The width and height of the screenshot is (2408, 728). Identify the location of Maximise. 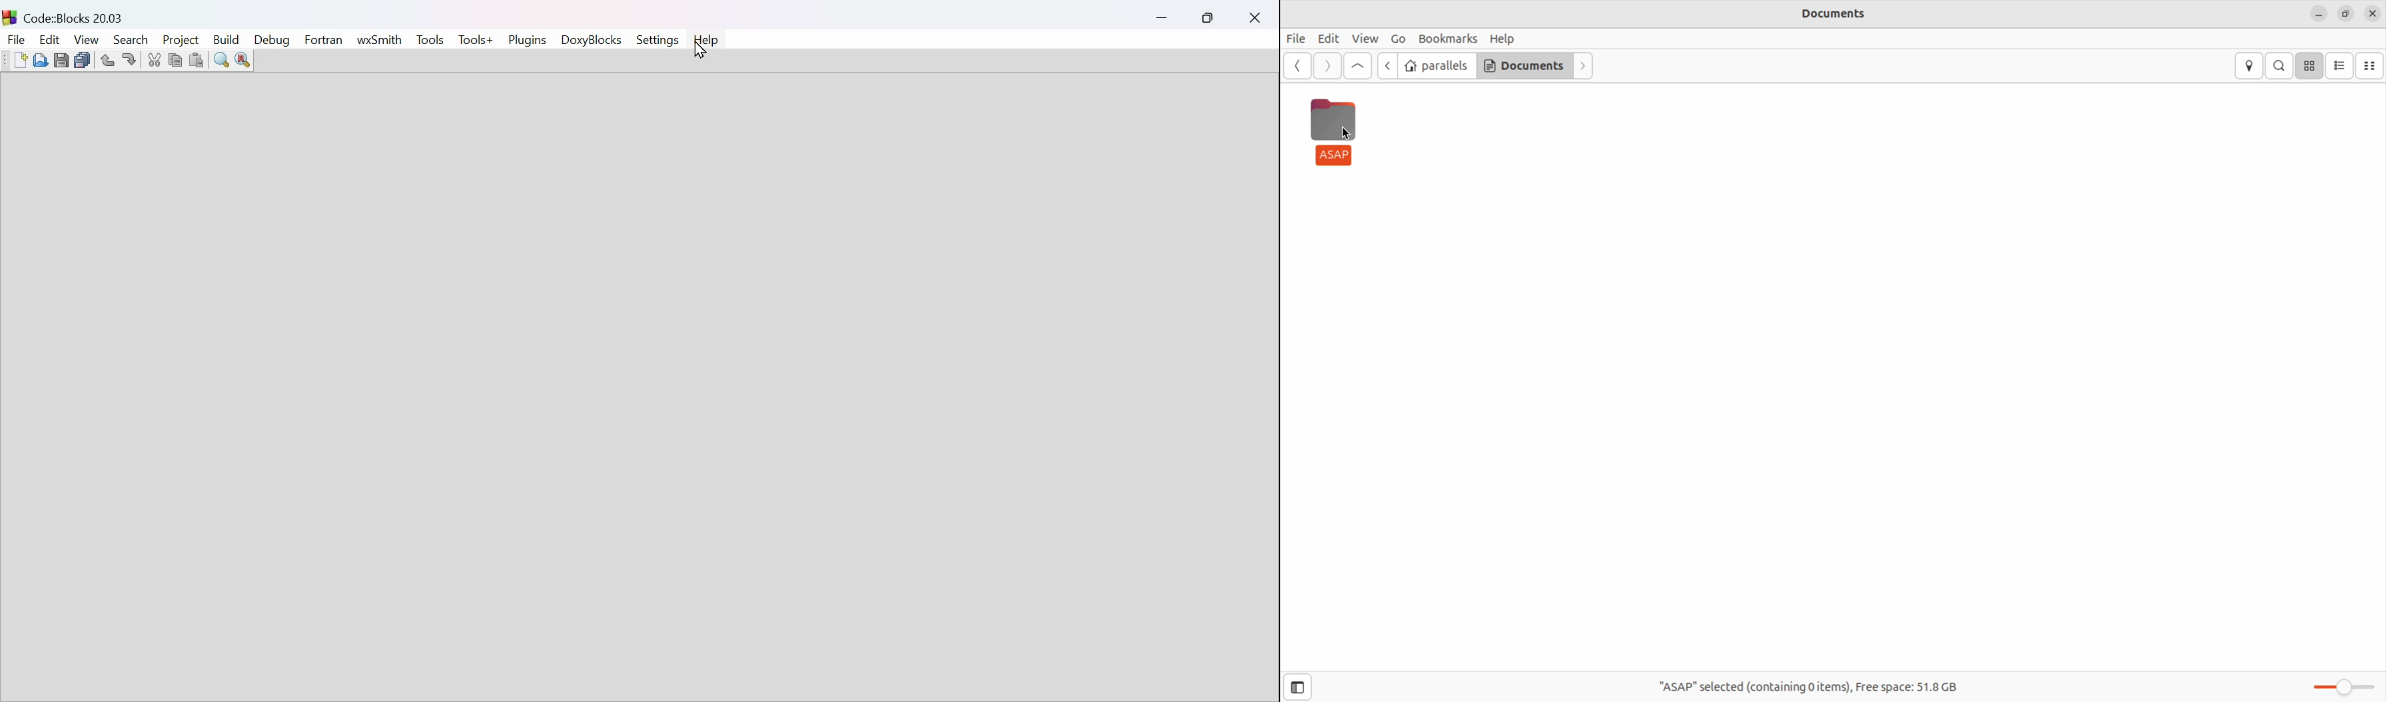
(1208, 19).